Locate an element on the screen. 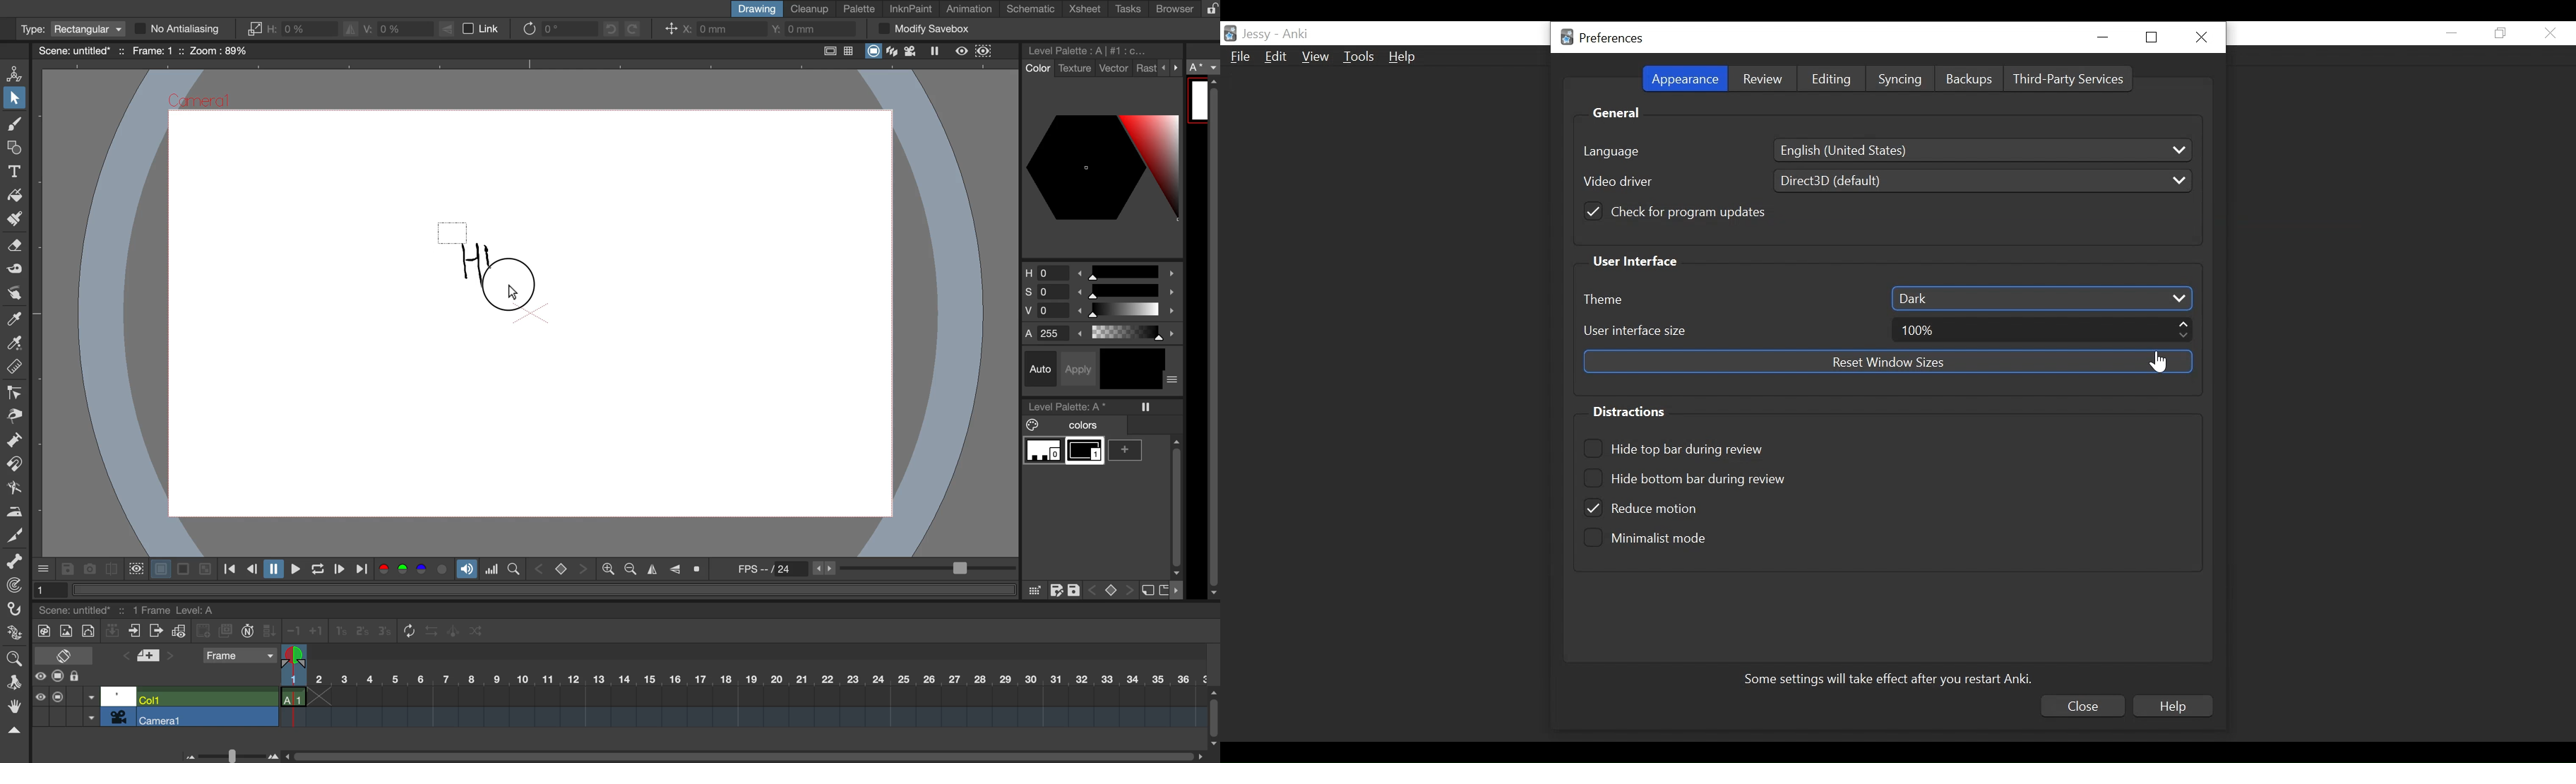 This screenshot has height=784, width=2576. preview visibility toggle all is located at coordinates (39, 697).